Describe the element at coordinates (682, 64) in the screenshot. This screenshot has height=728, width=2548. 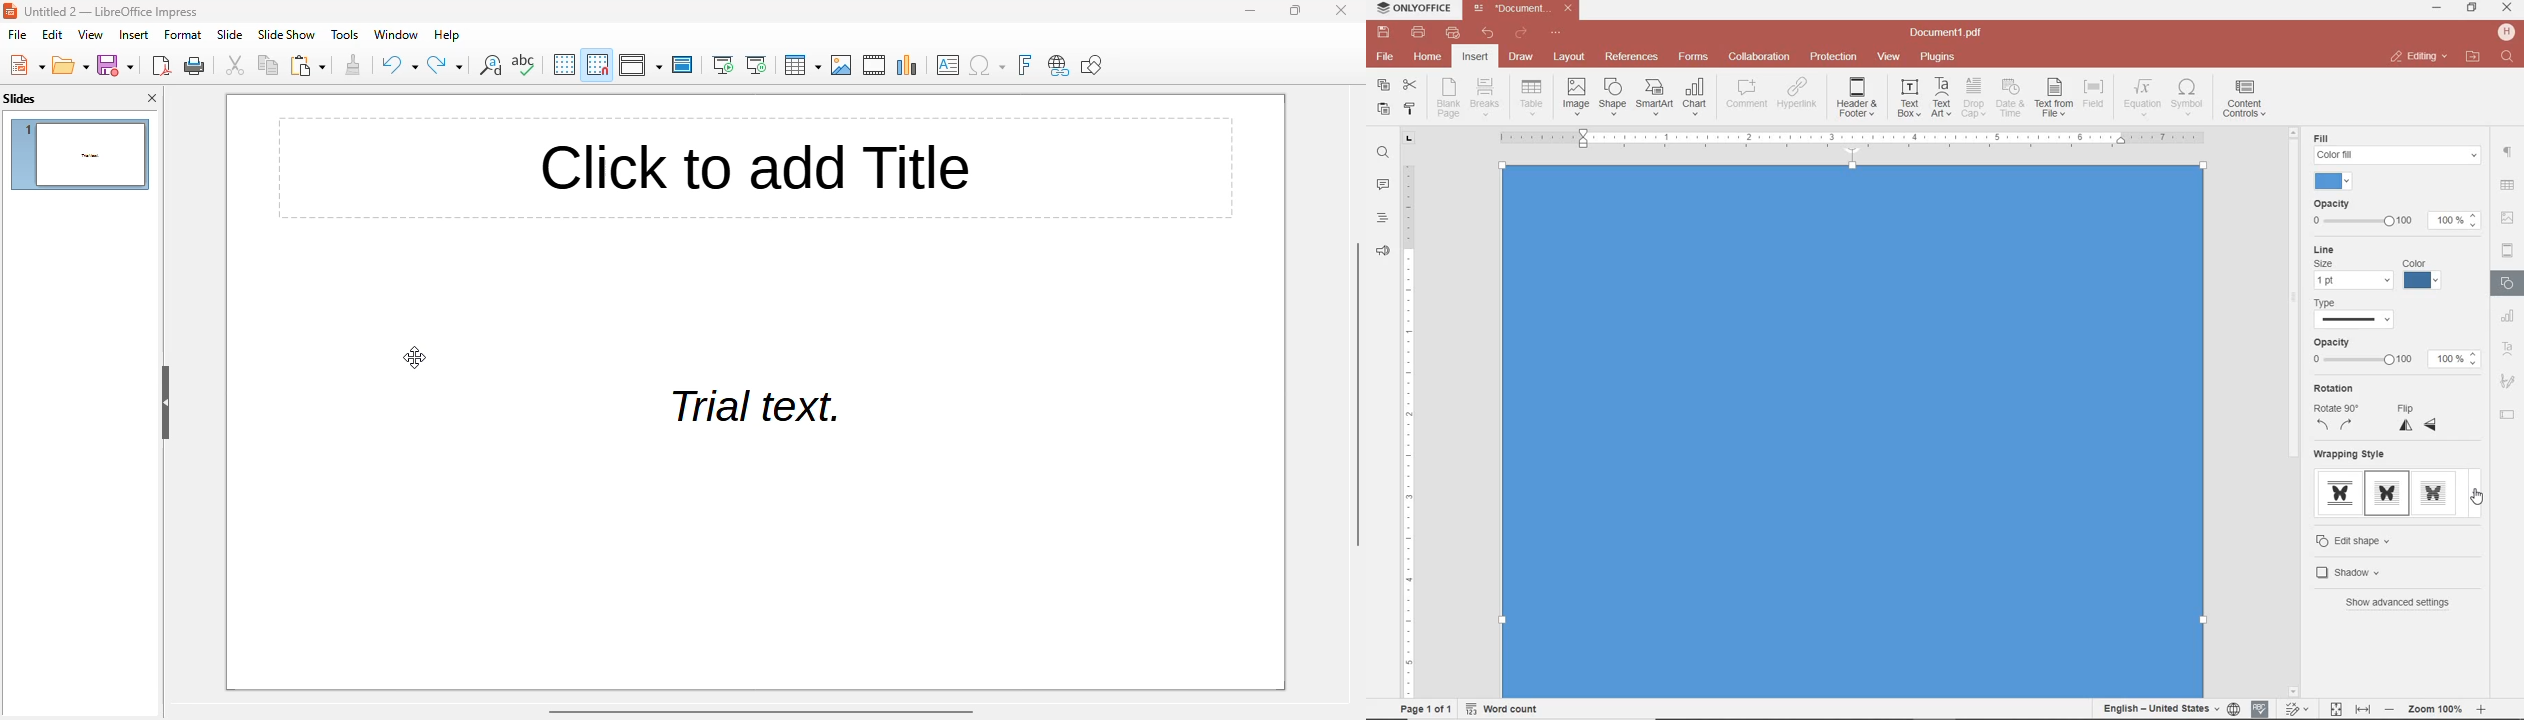
I see `master slide` at that location.